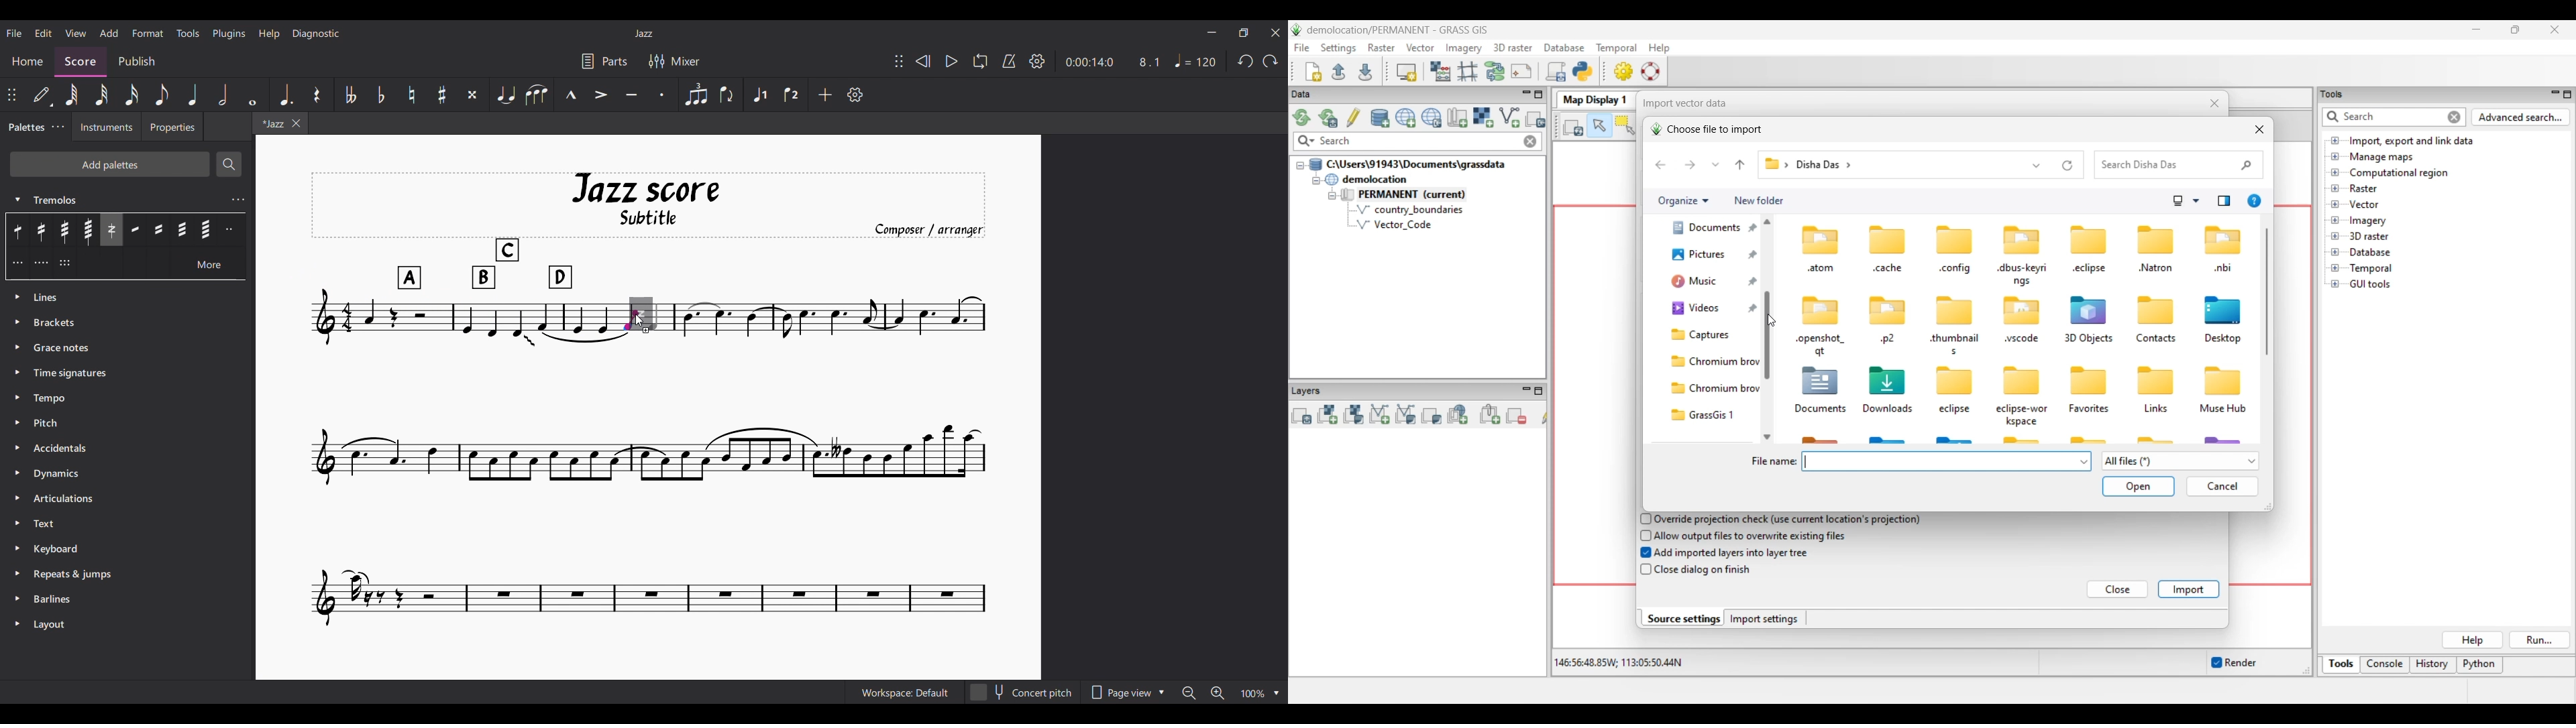  What do you see at coordinates (109, 164) in the screenshot?
I see `Add palettes` at bounding box center [109, 164].